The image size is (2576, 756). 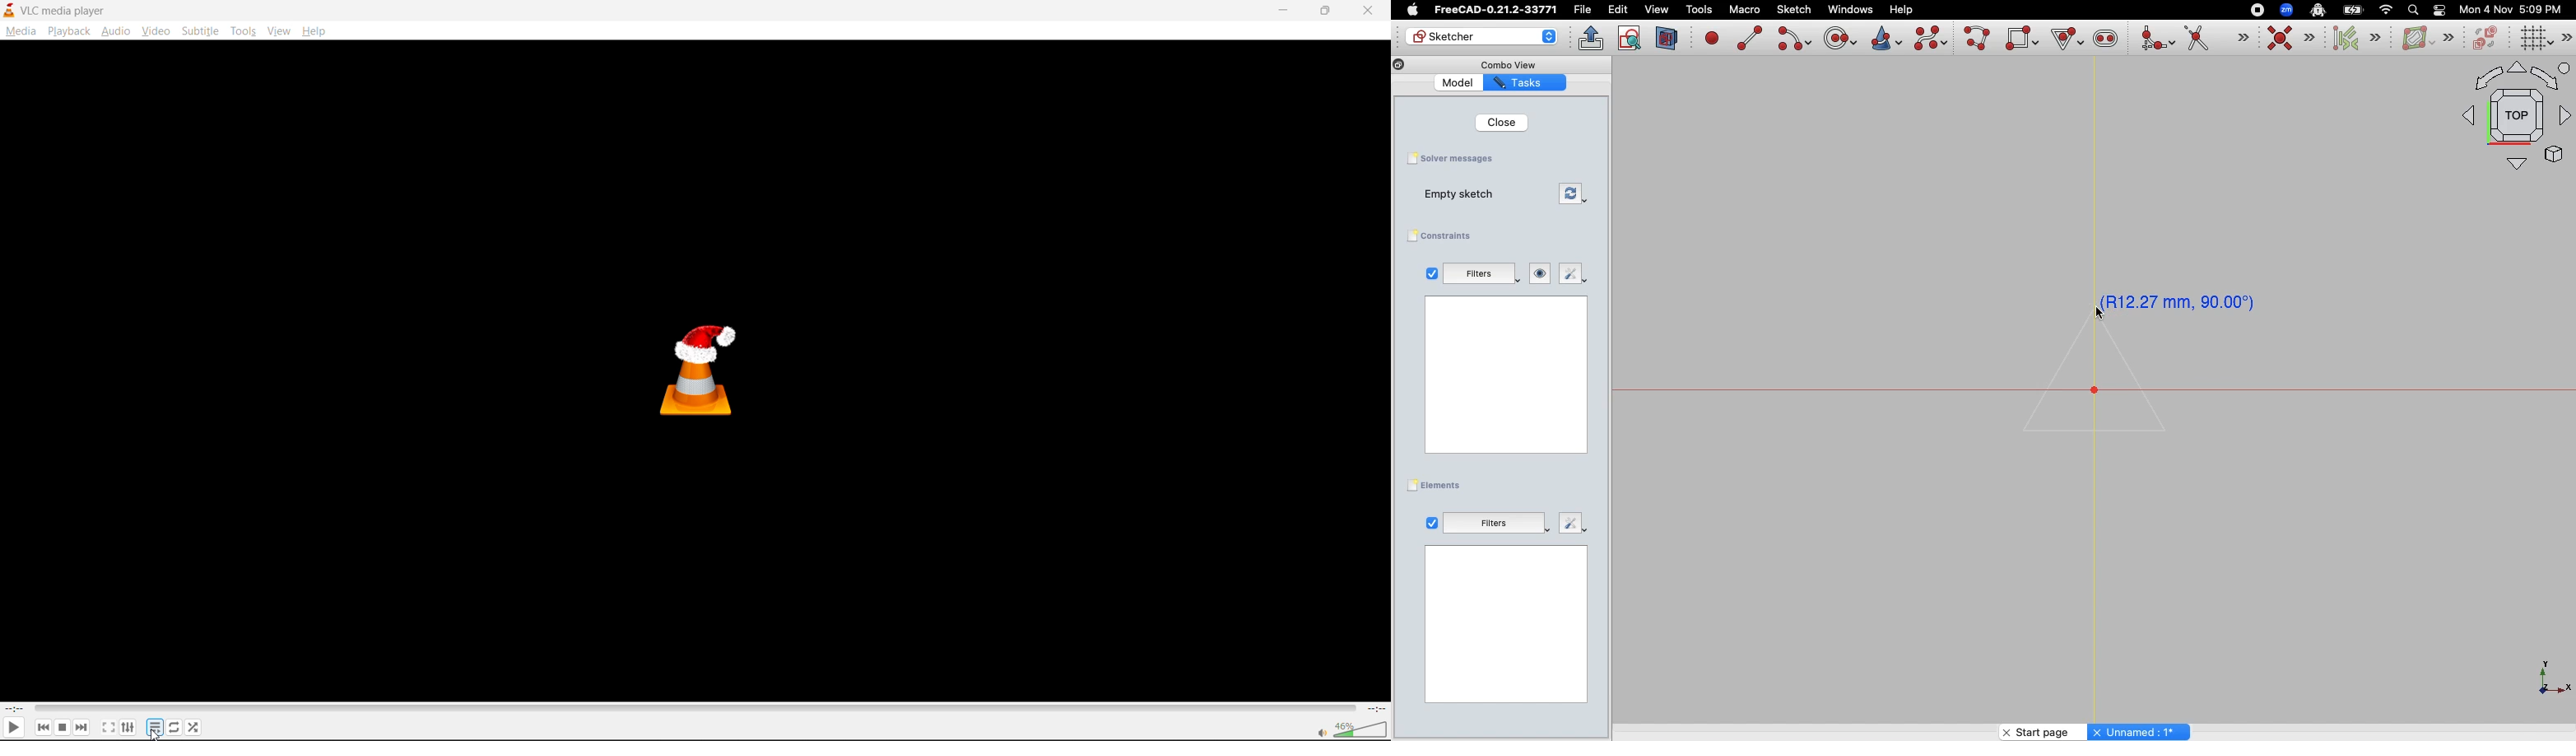 I want to click on Coordinates, so click(x=2180, y=301).